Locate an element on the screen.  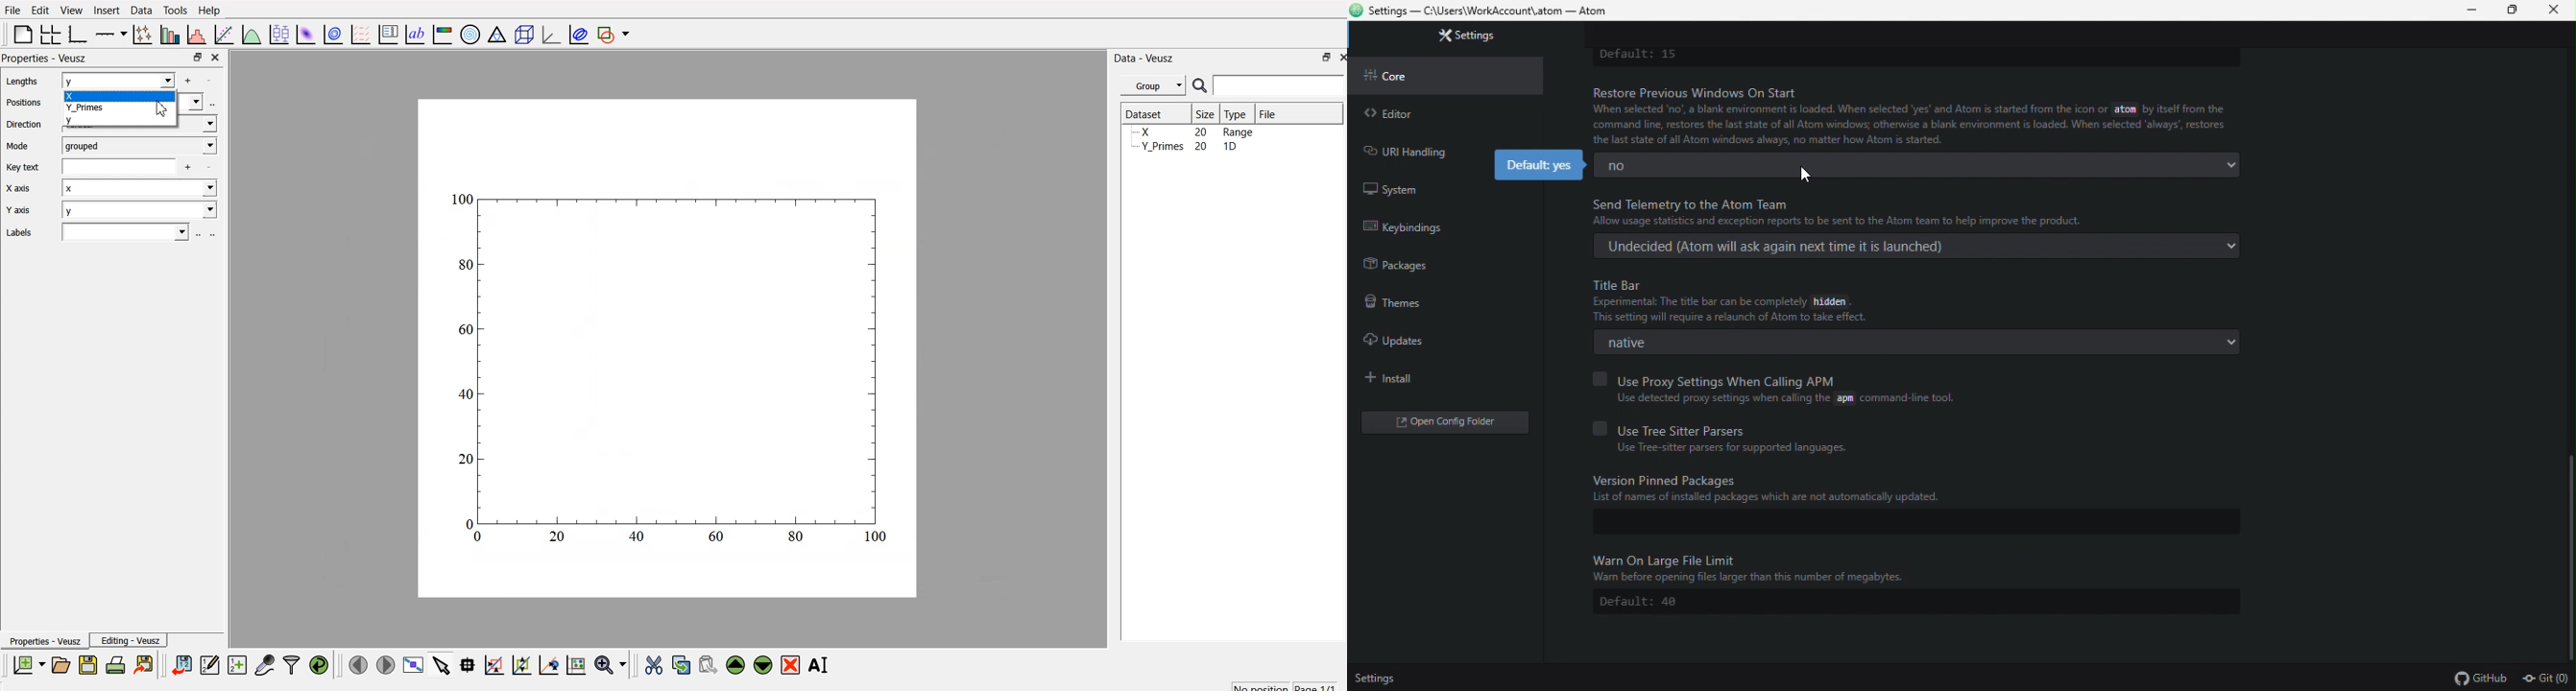
zoom menu is located at coordinates (610, 664).